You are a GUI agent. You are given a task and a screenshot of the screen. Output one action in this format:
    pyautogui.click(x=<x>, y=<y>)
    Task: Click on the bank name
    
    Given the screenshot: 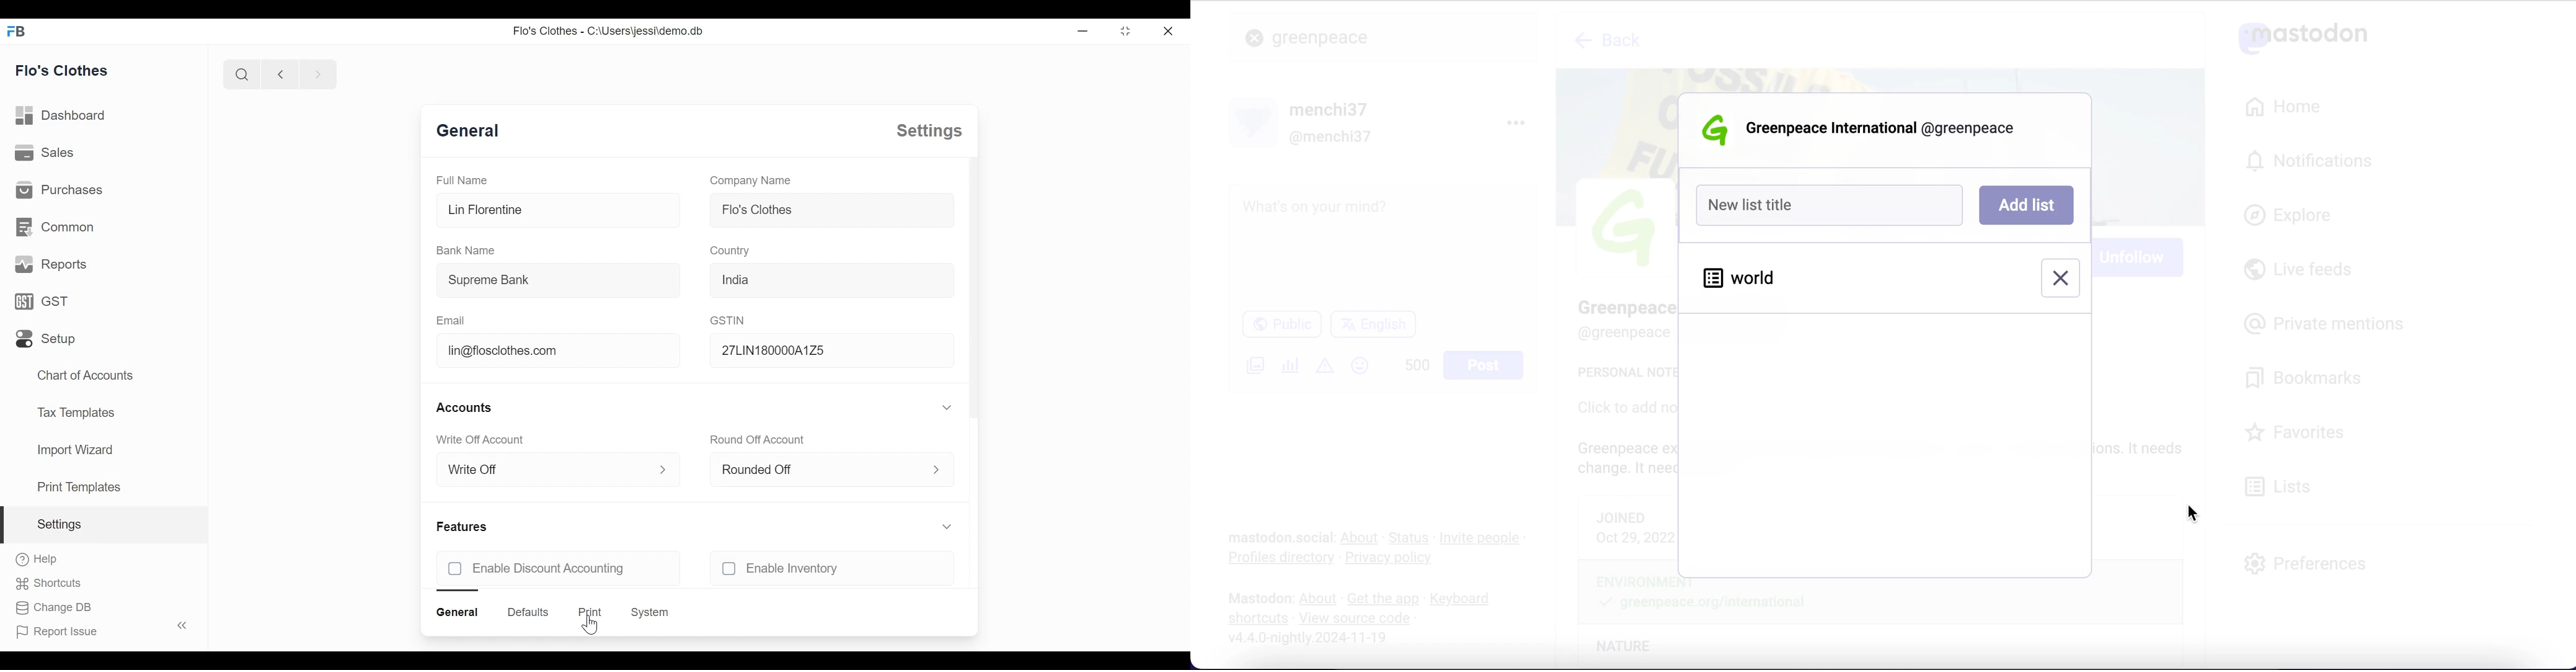 What is the action you would take?
    pyautogui.click(x=464, y=251)
    